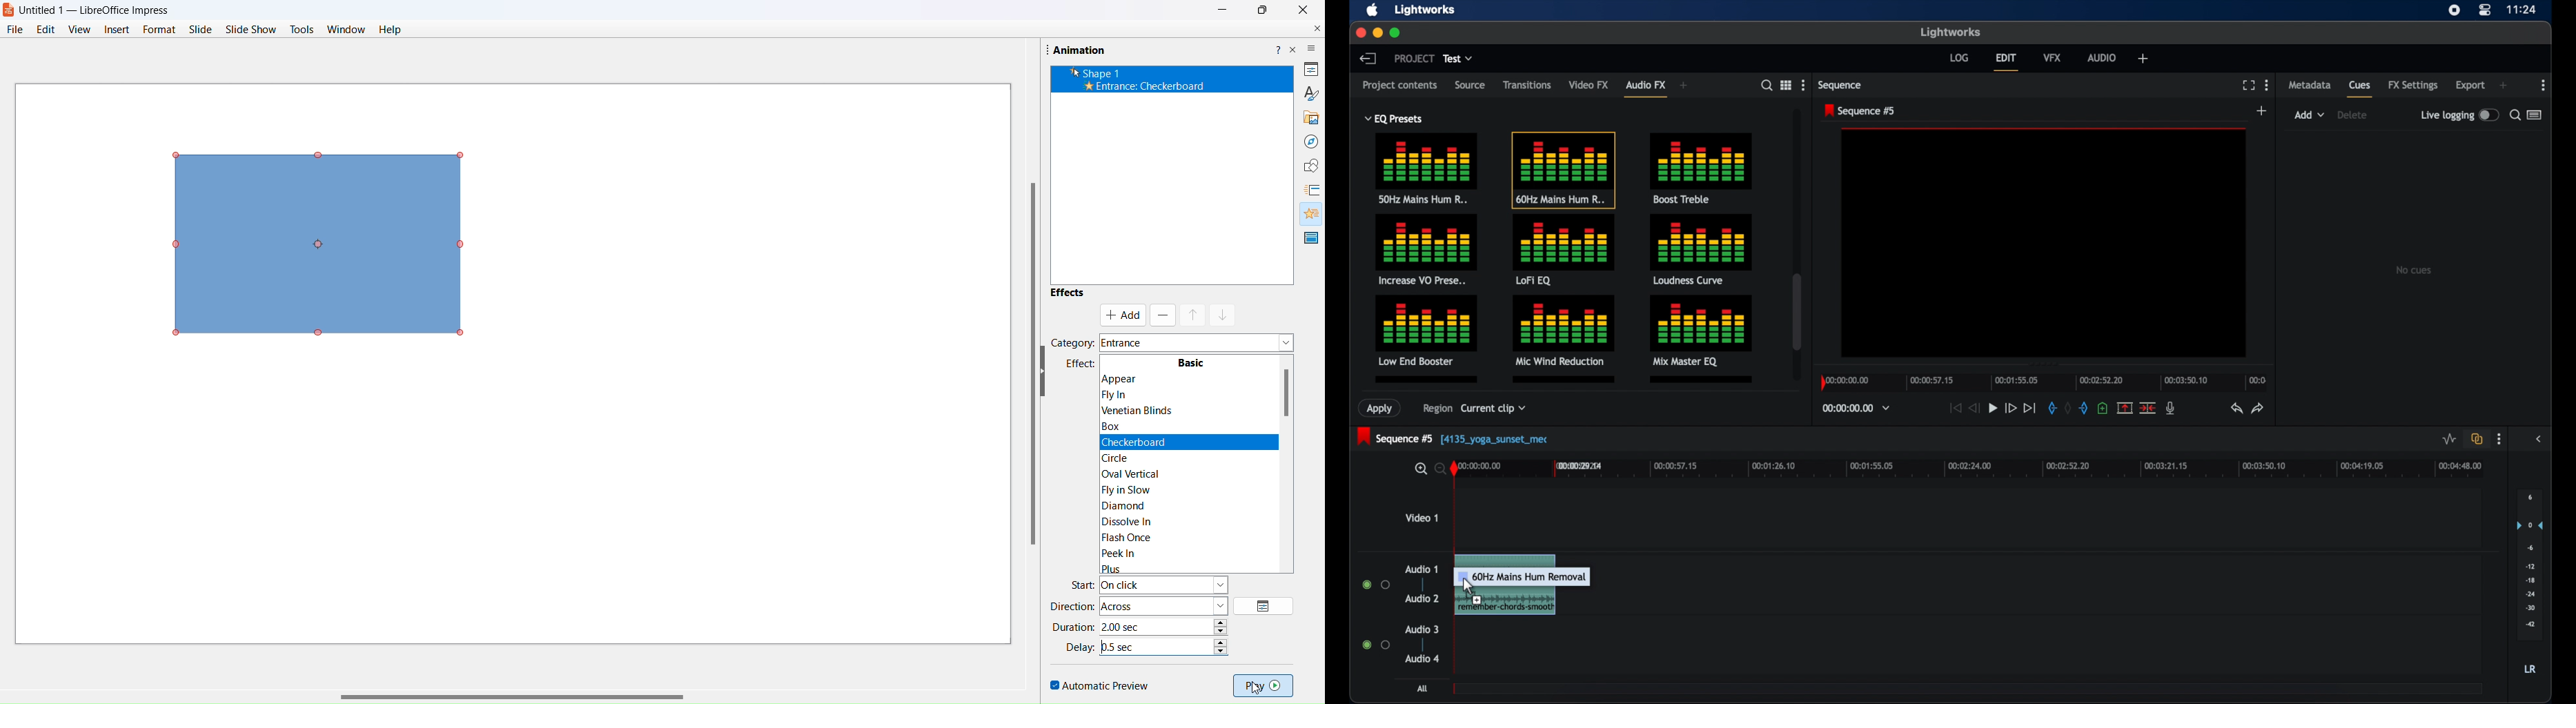 The height and width of the screenshot is (728, 2576). I want to click on playhead, so click(1454, 468).